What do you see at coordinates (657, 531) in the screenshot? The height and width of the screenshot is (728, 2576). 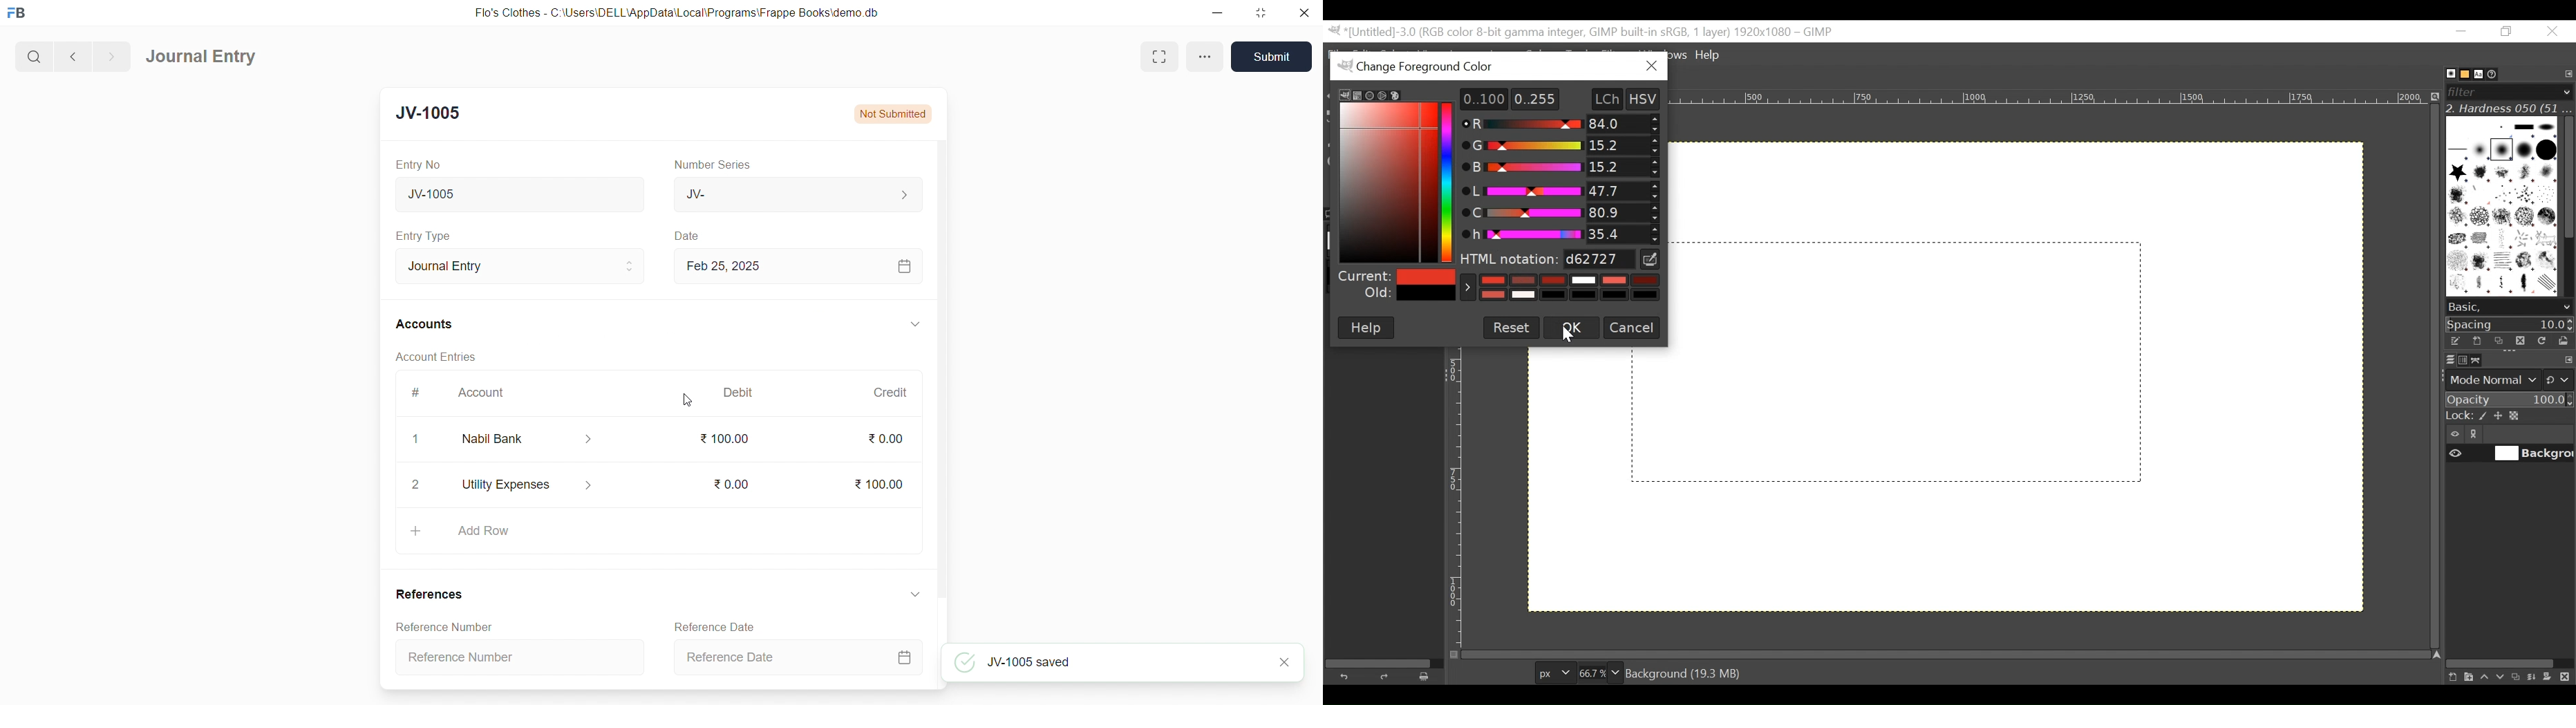 I see `Add Row` at bounding box center [657, 531].